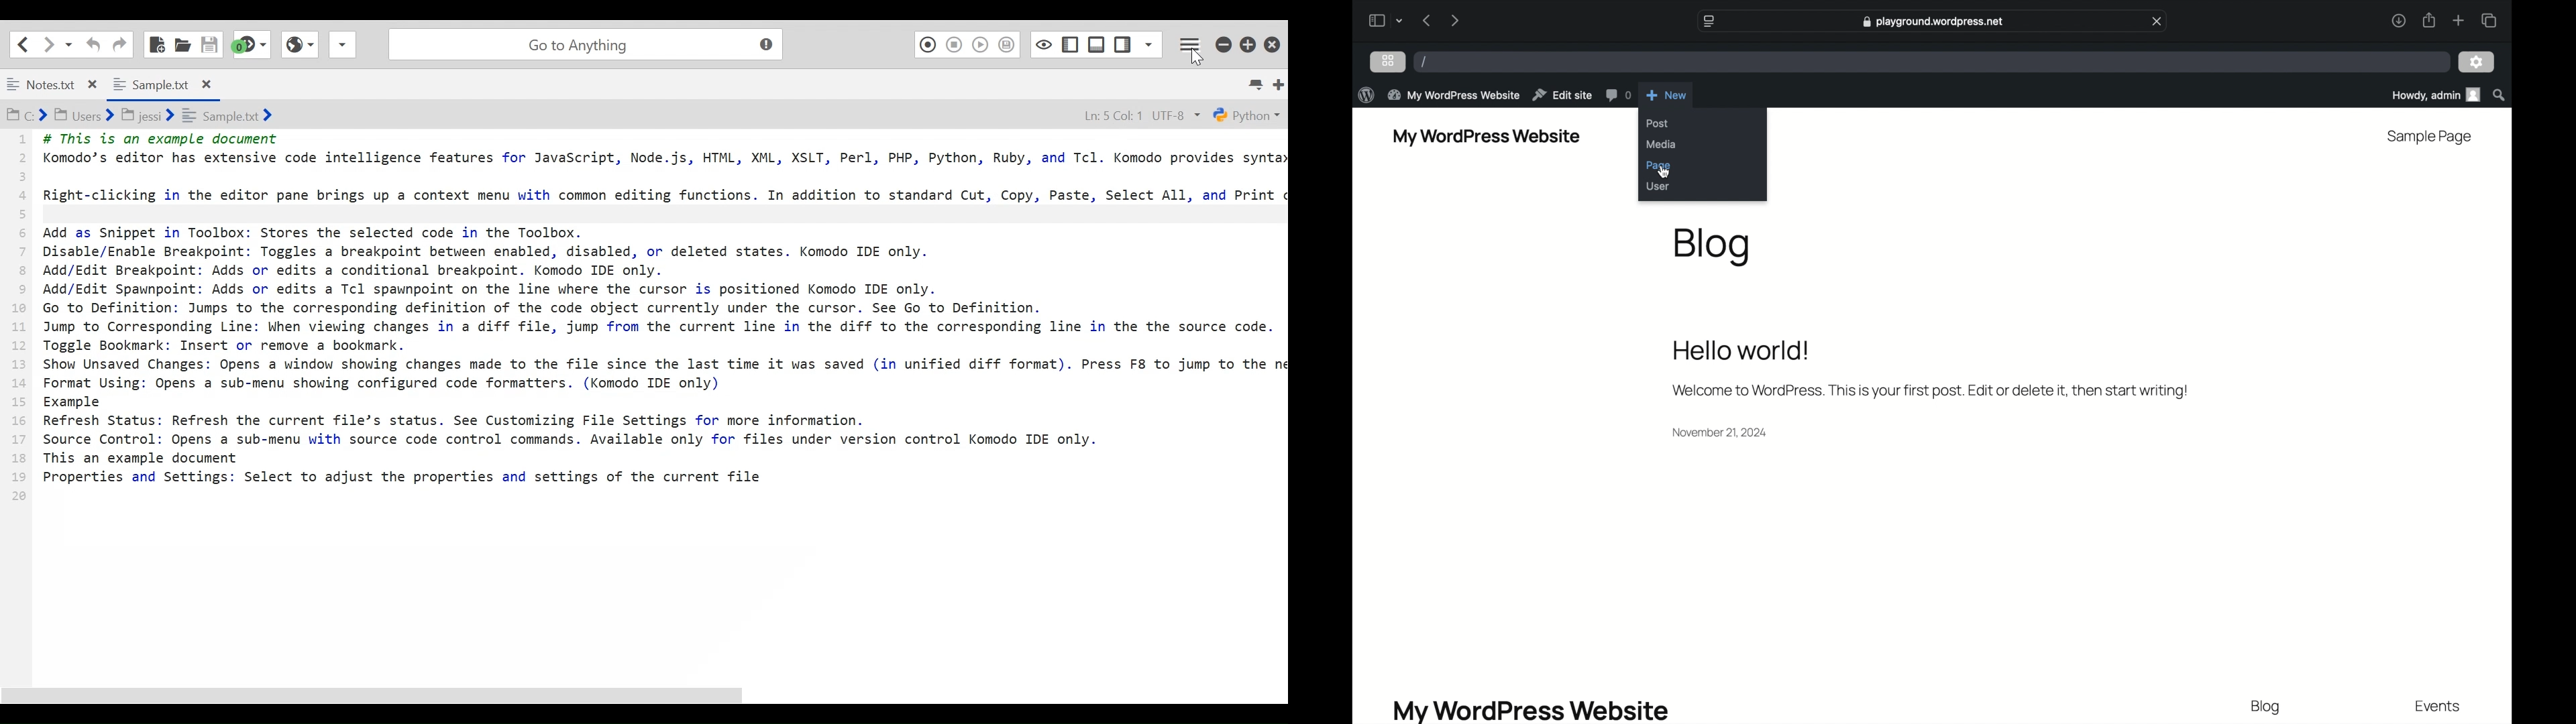 The image size is (2576, 728). Describe the element at coordinates (1618, 95) in the screenshot. I see `comments` at that location.